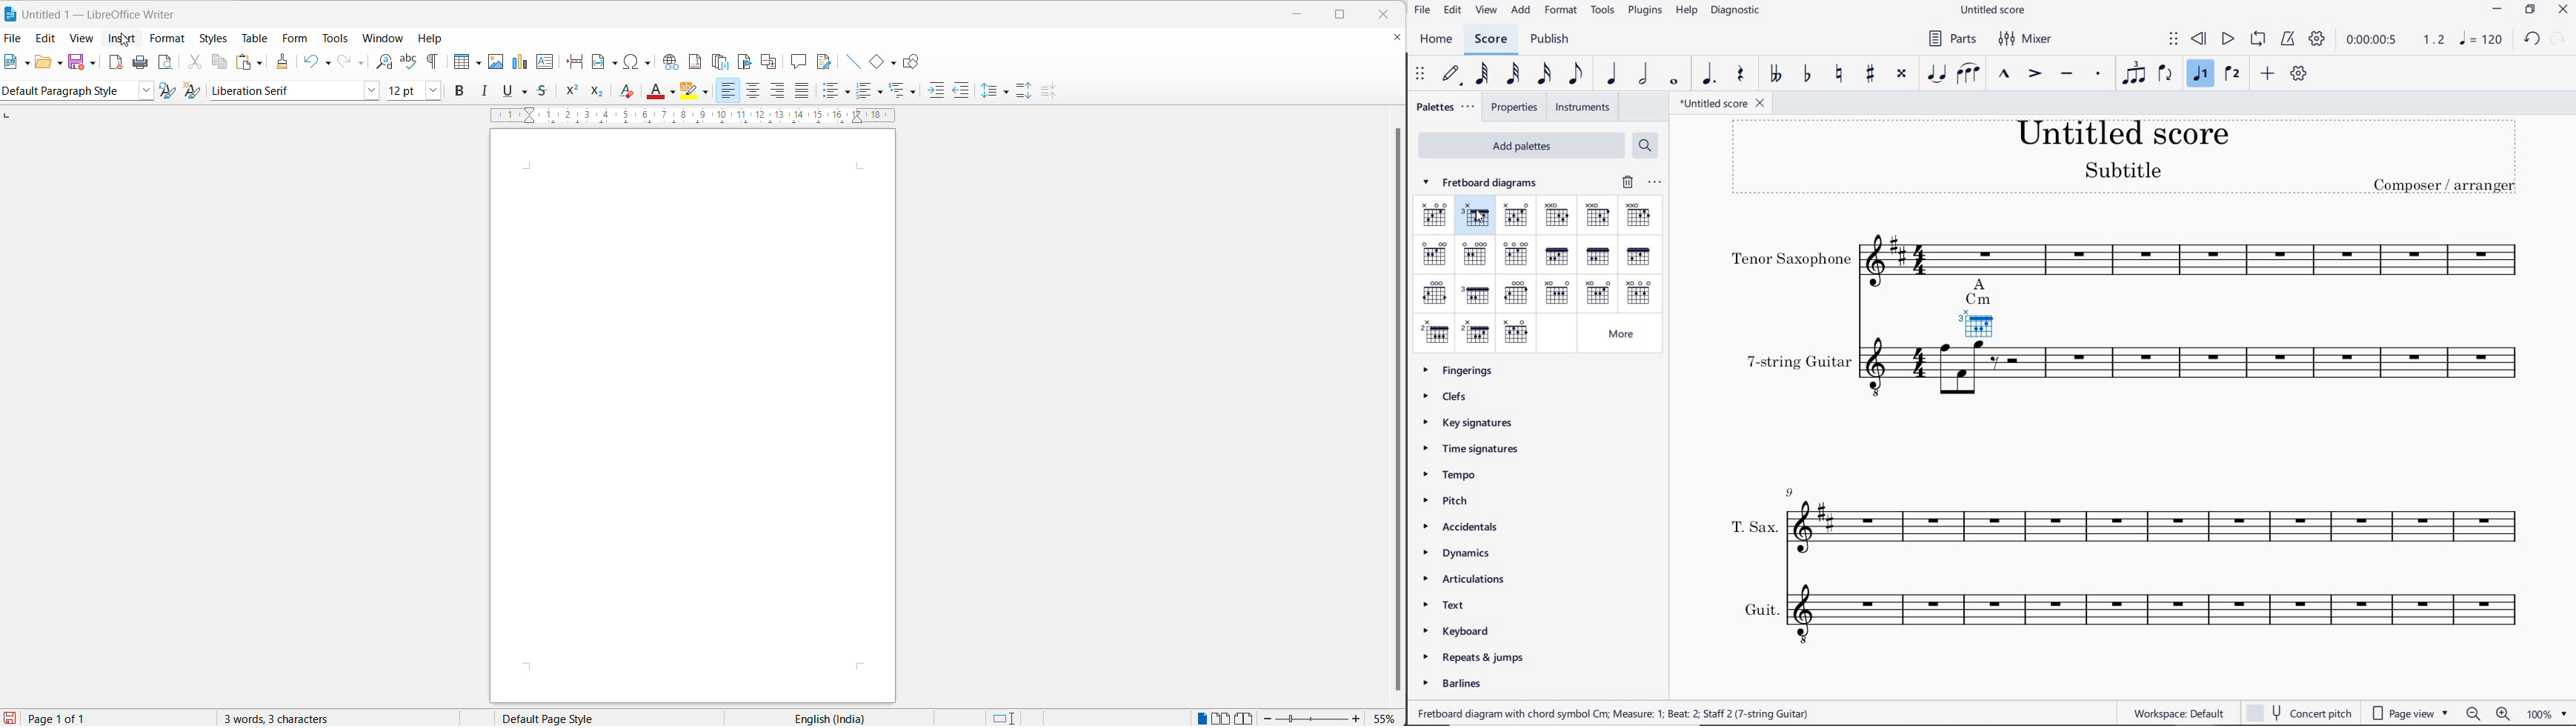  I want to click on EDIT, so click(1451, 9).